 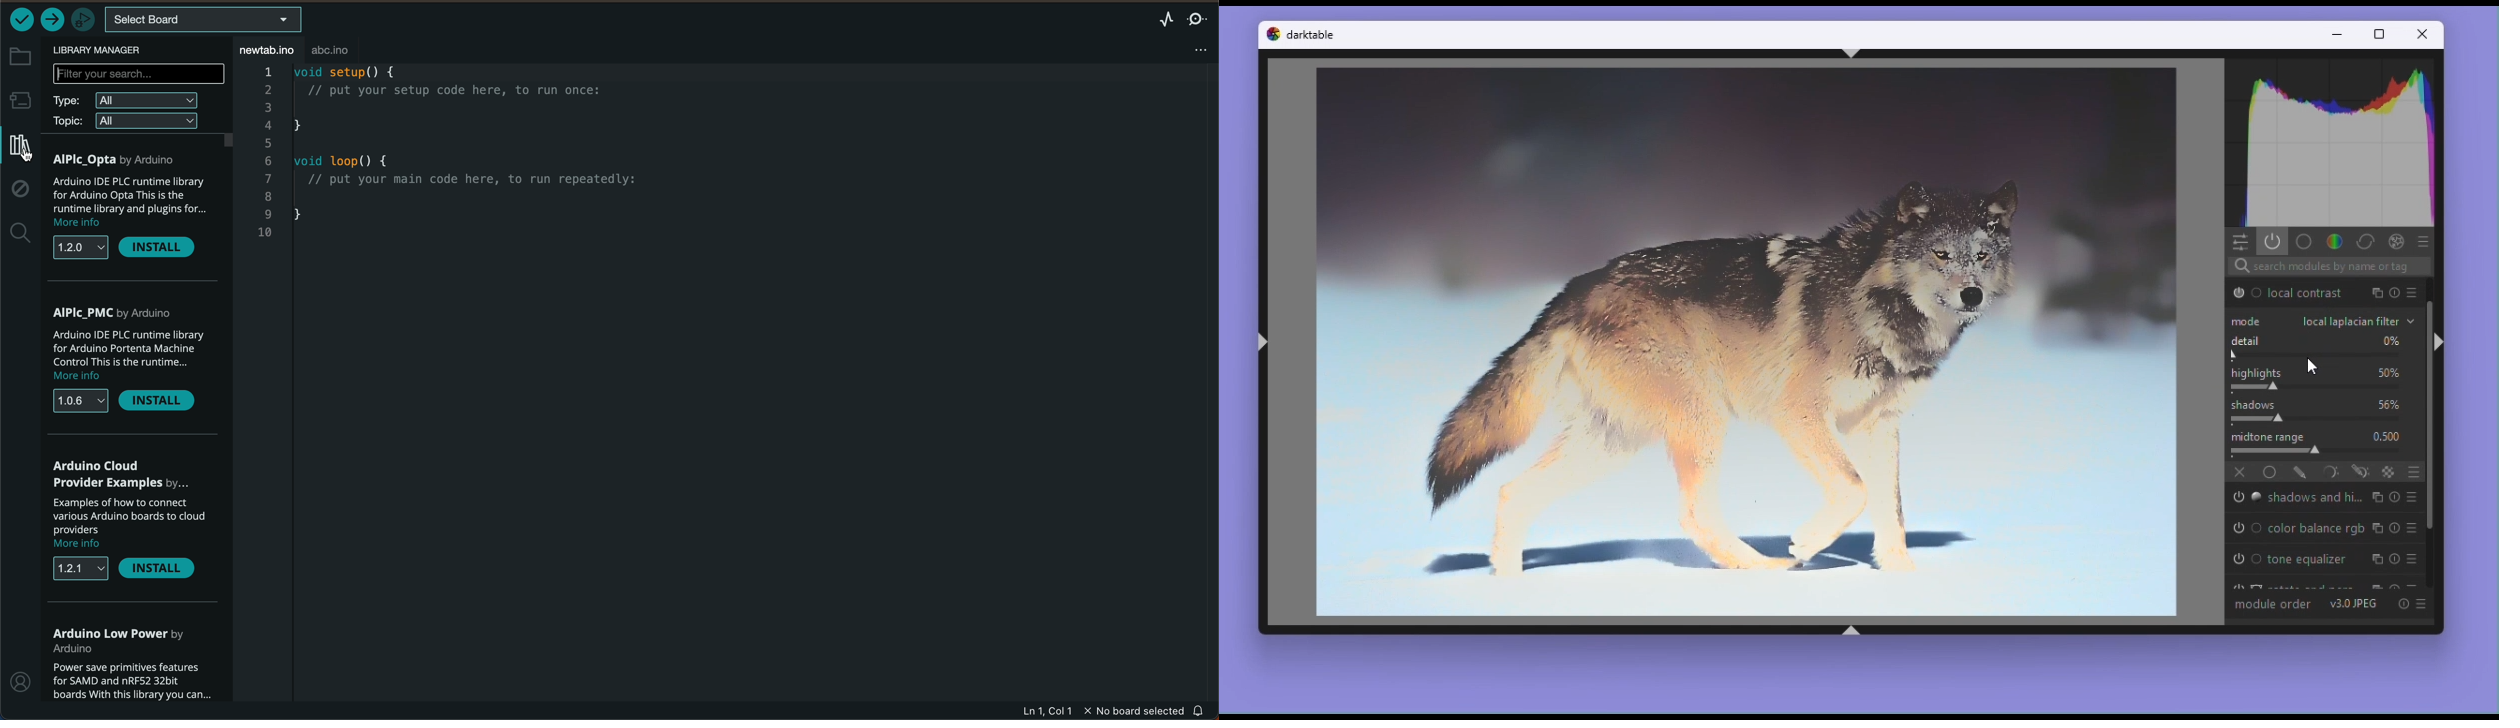 What do you see at coordinates (2308, 292) in the screenshot?
I see `Local contrast` at bounding box center [2308, 292].